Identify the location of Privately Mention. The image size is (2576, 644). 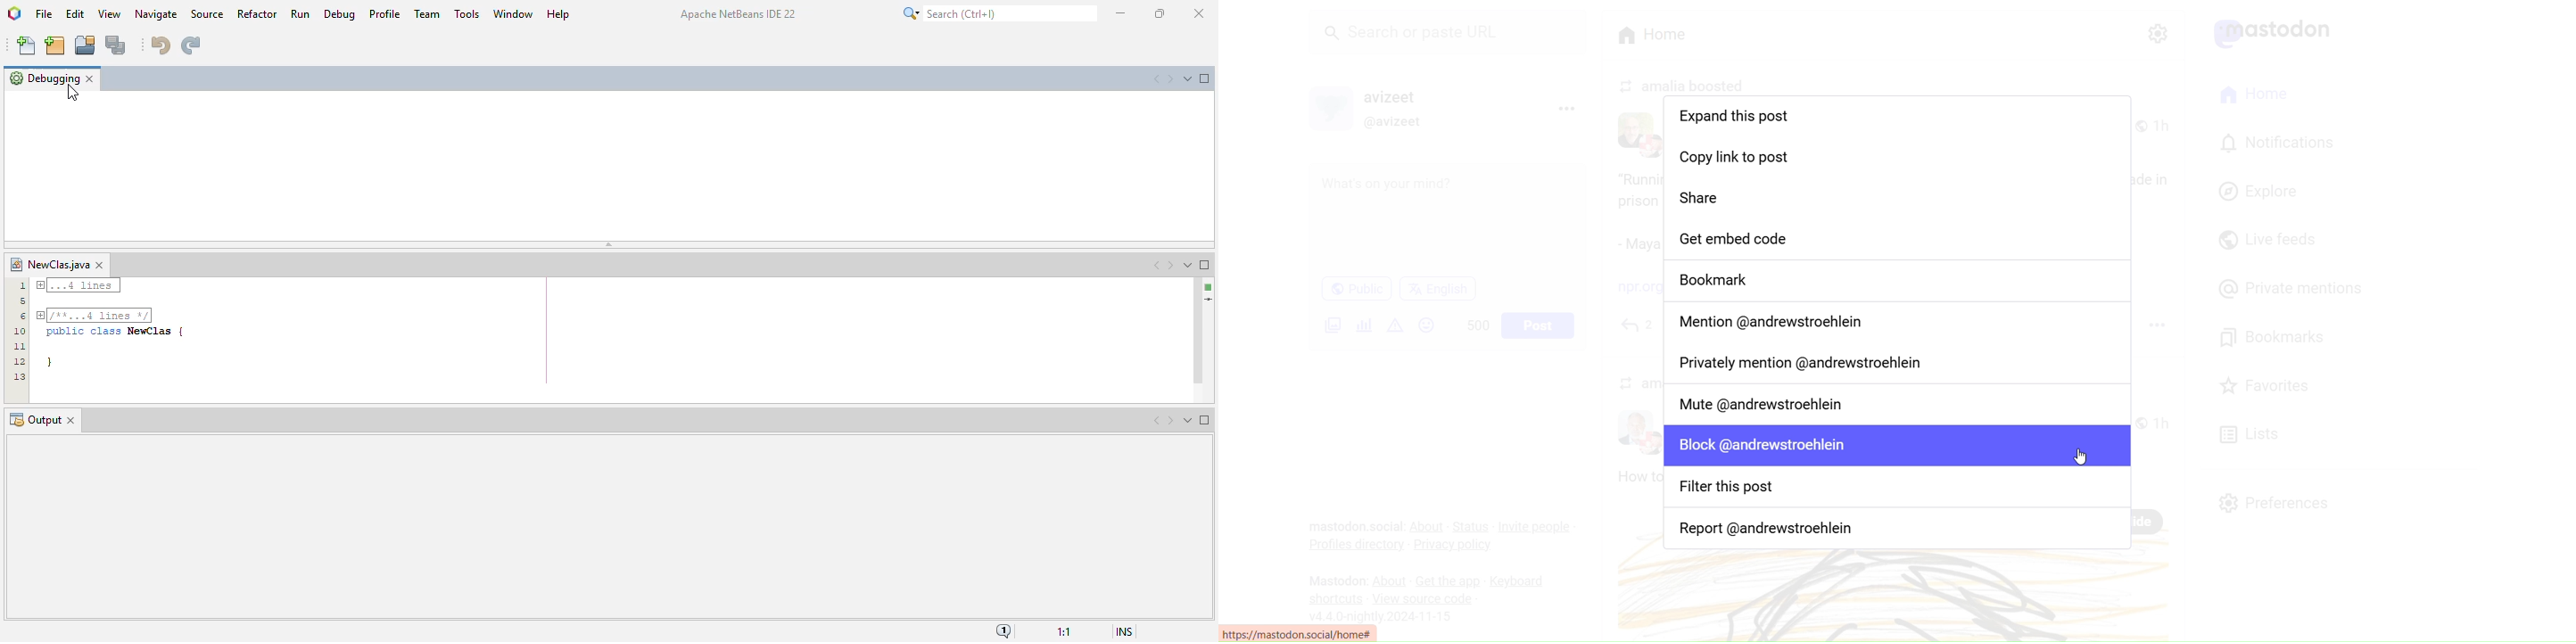
(1900, 364).